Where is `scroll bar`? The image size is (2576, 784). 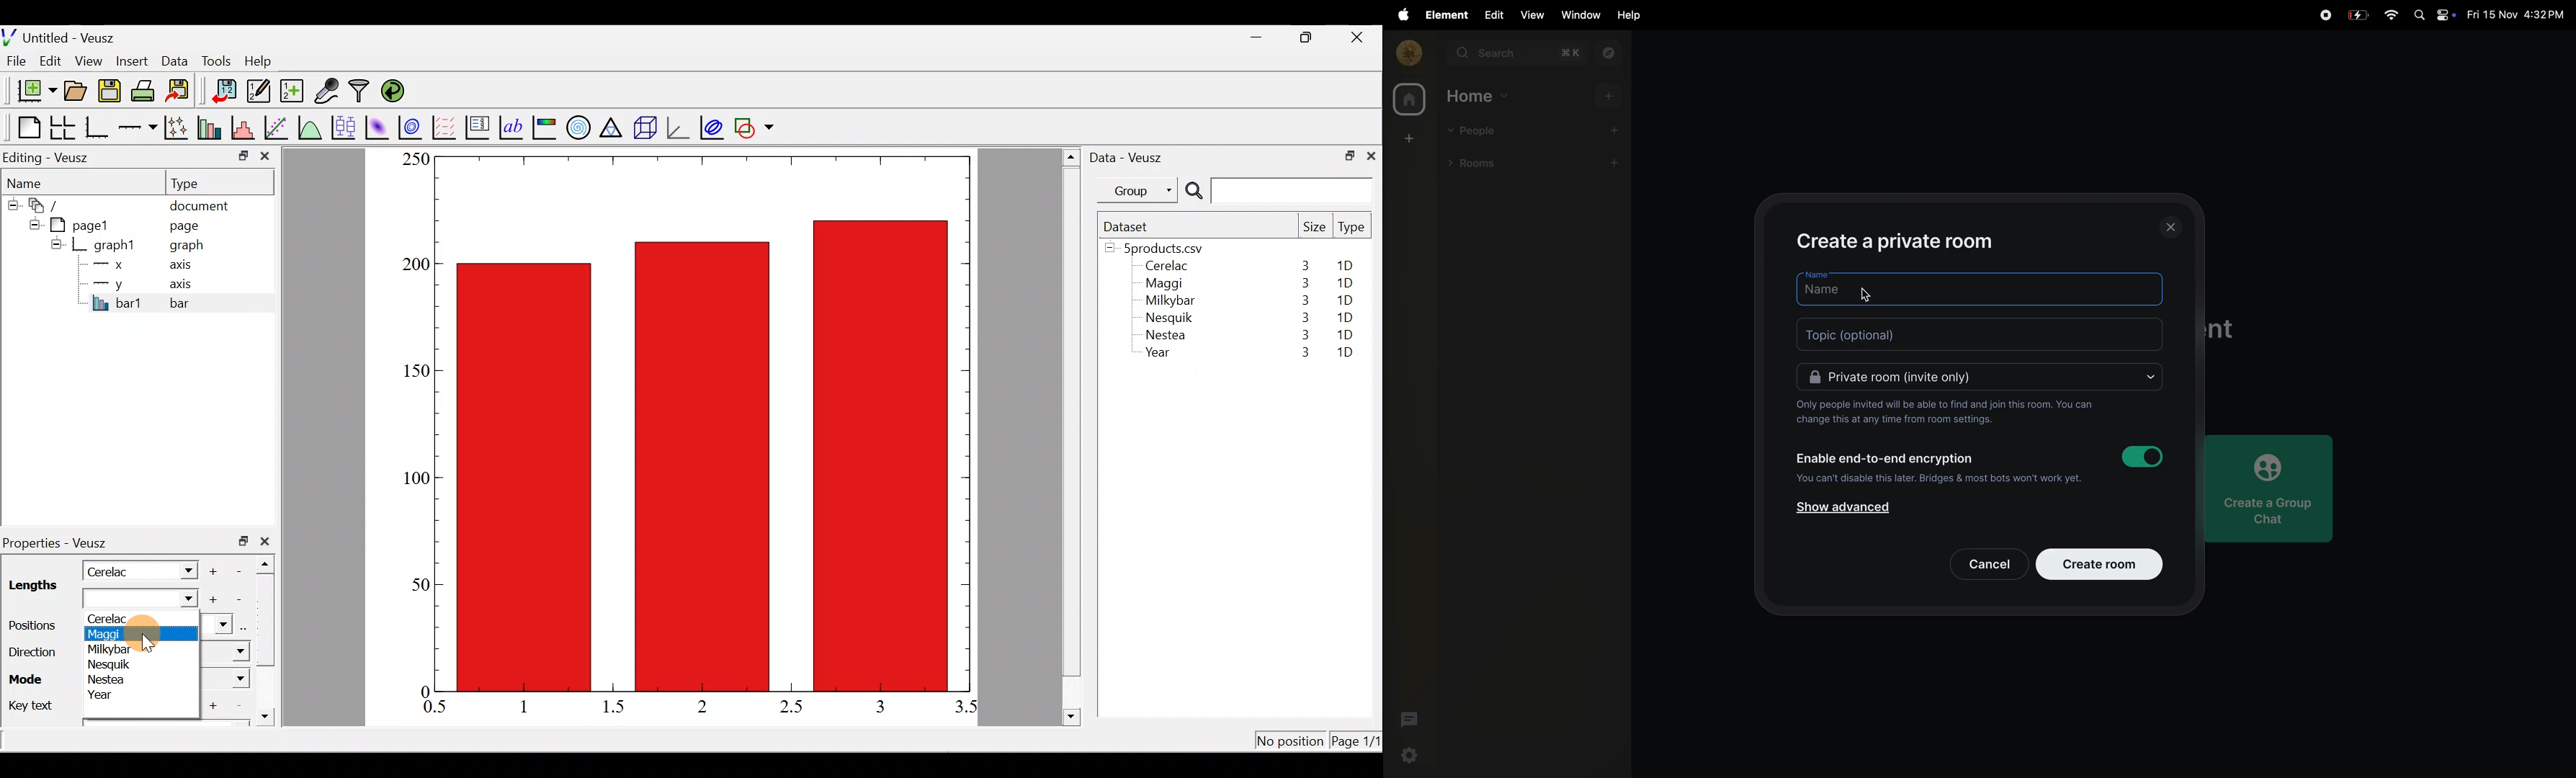
scroll bar is located at coordinates (1072, 434).